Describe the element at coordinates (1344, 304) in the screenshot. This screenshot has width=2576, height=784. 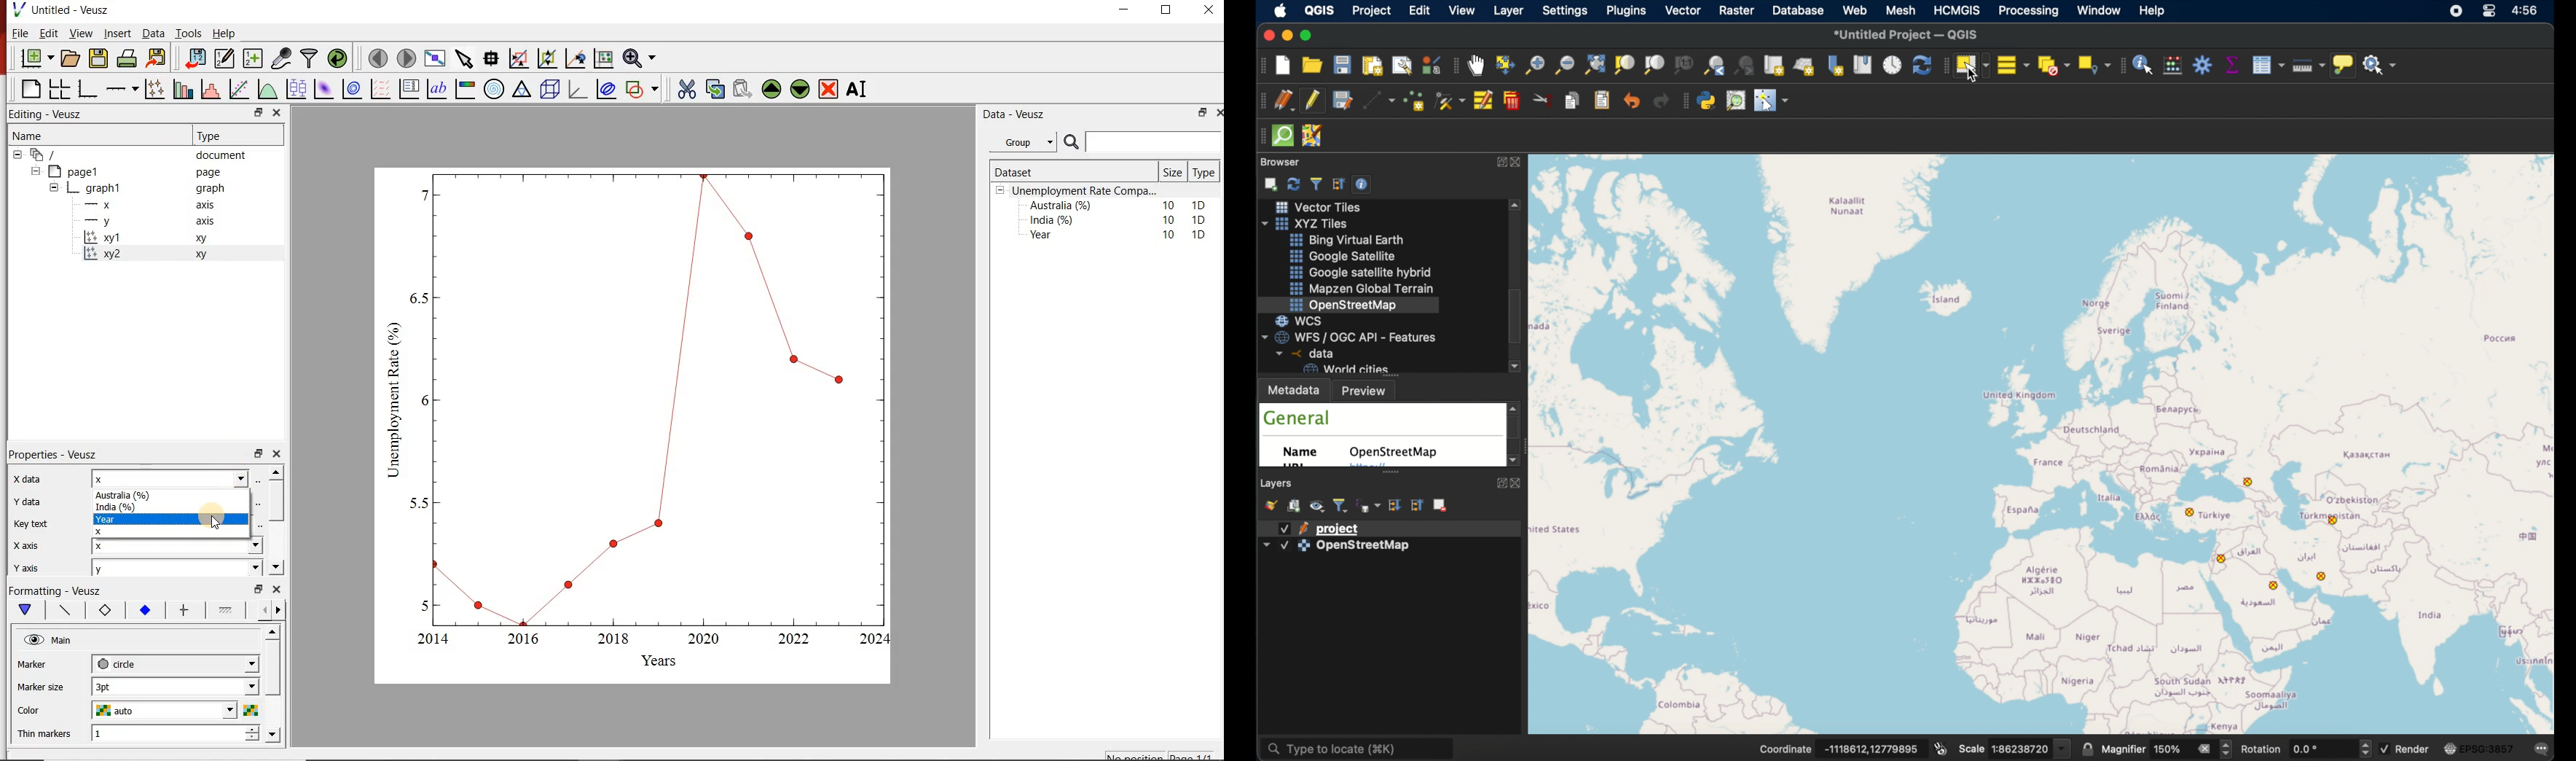
I see `openstreetmap` at that location.